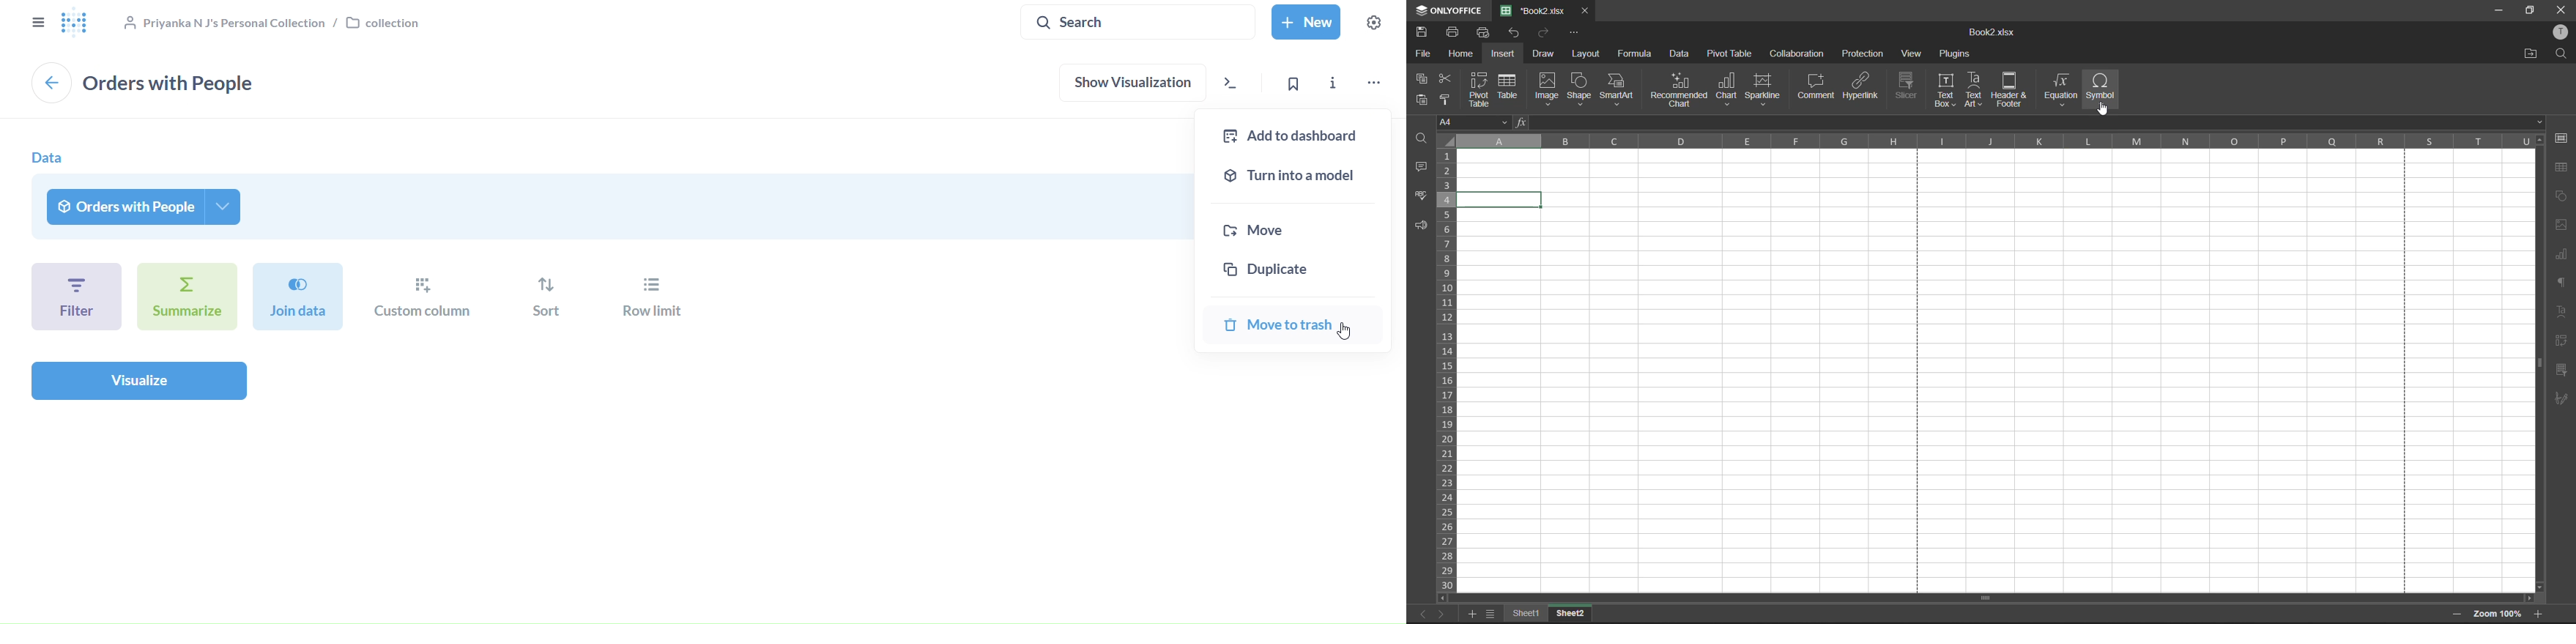  I want to click on image, so click(1548, 89).